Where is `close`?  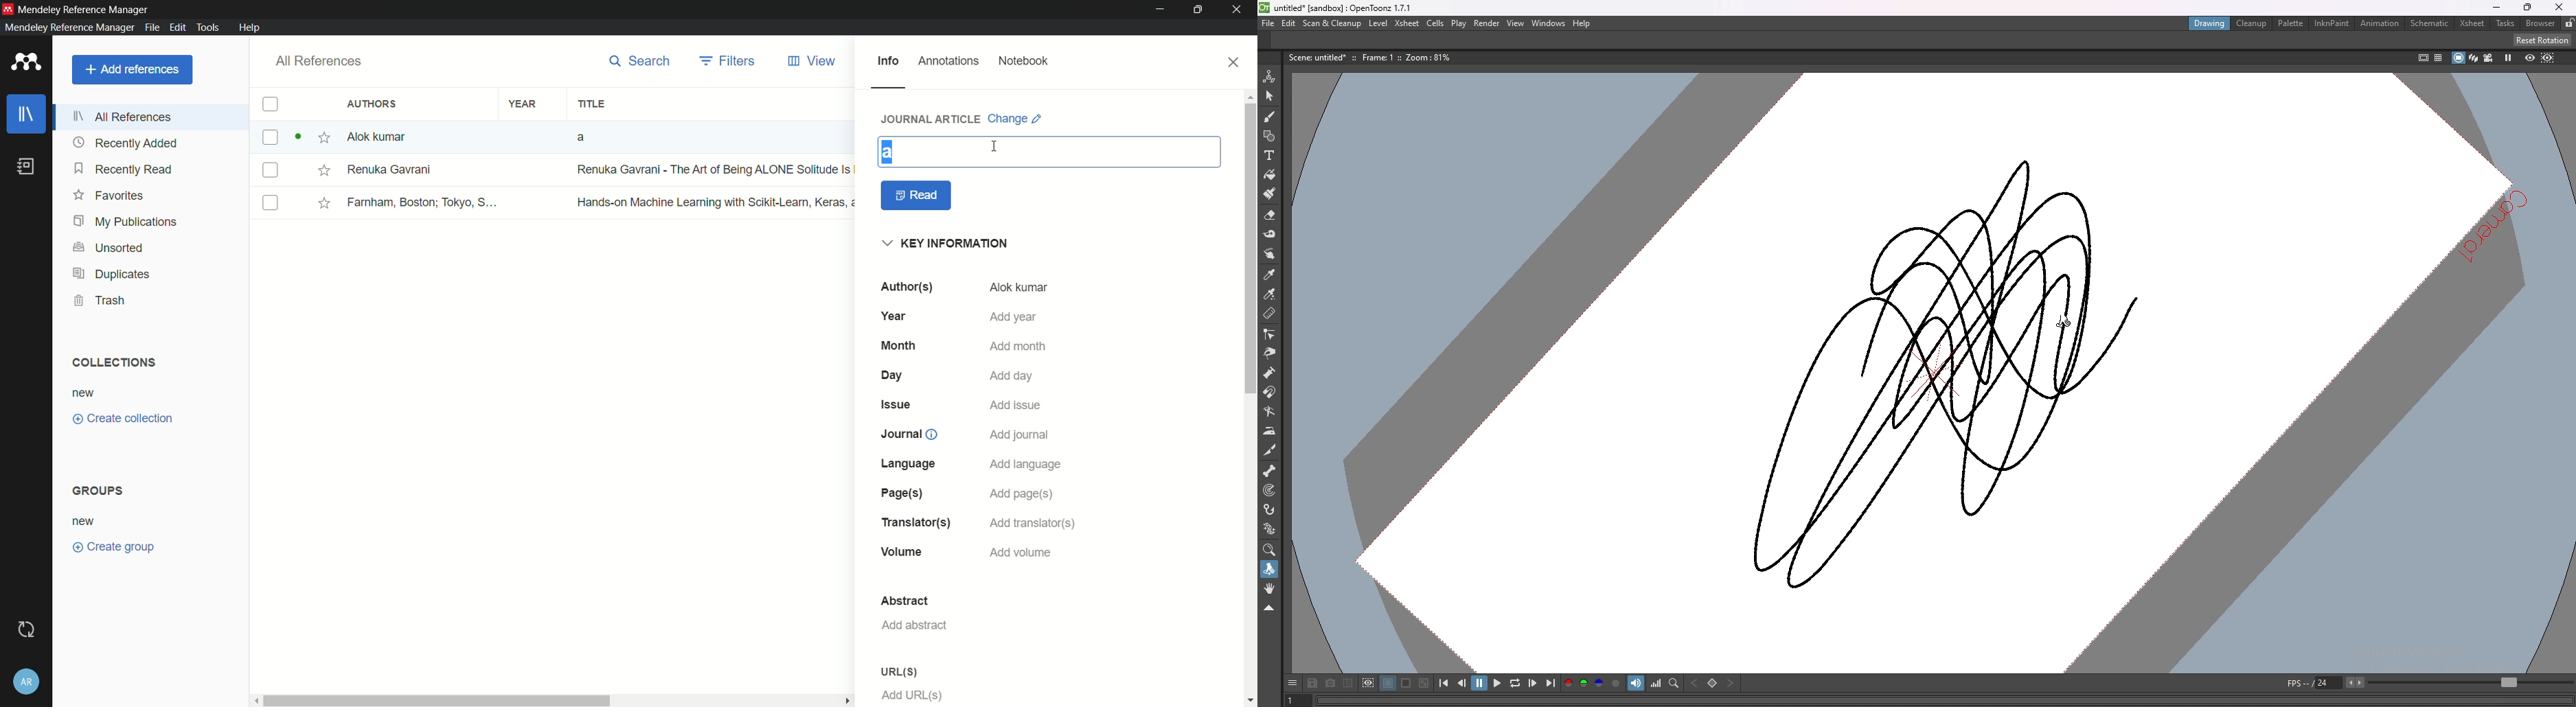 close is located at coordinates (1235, 62).